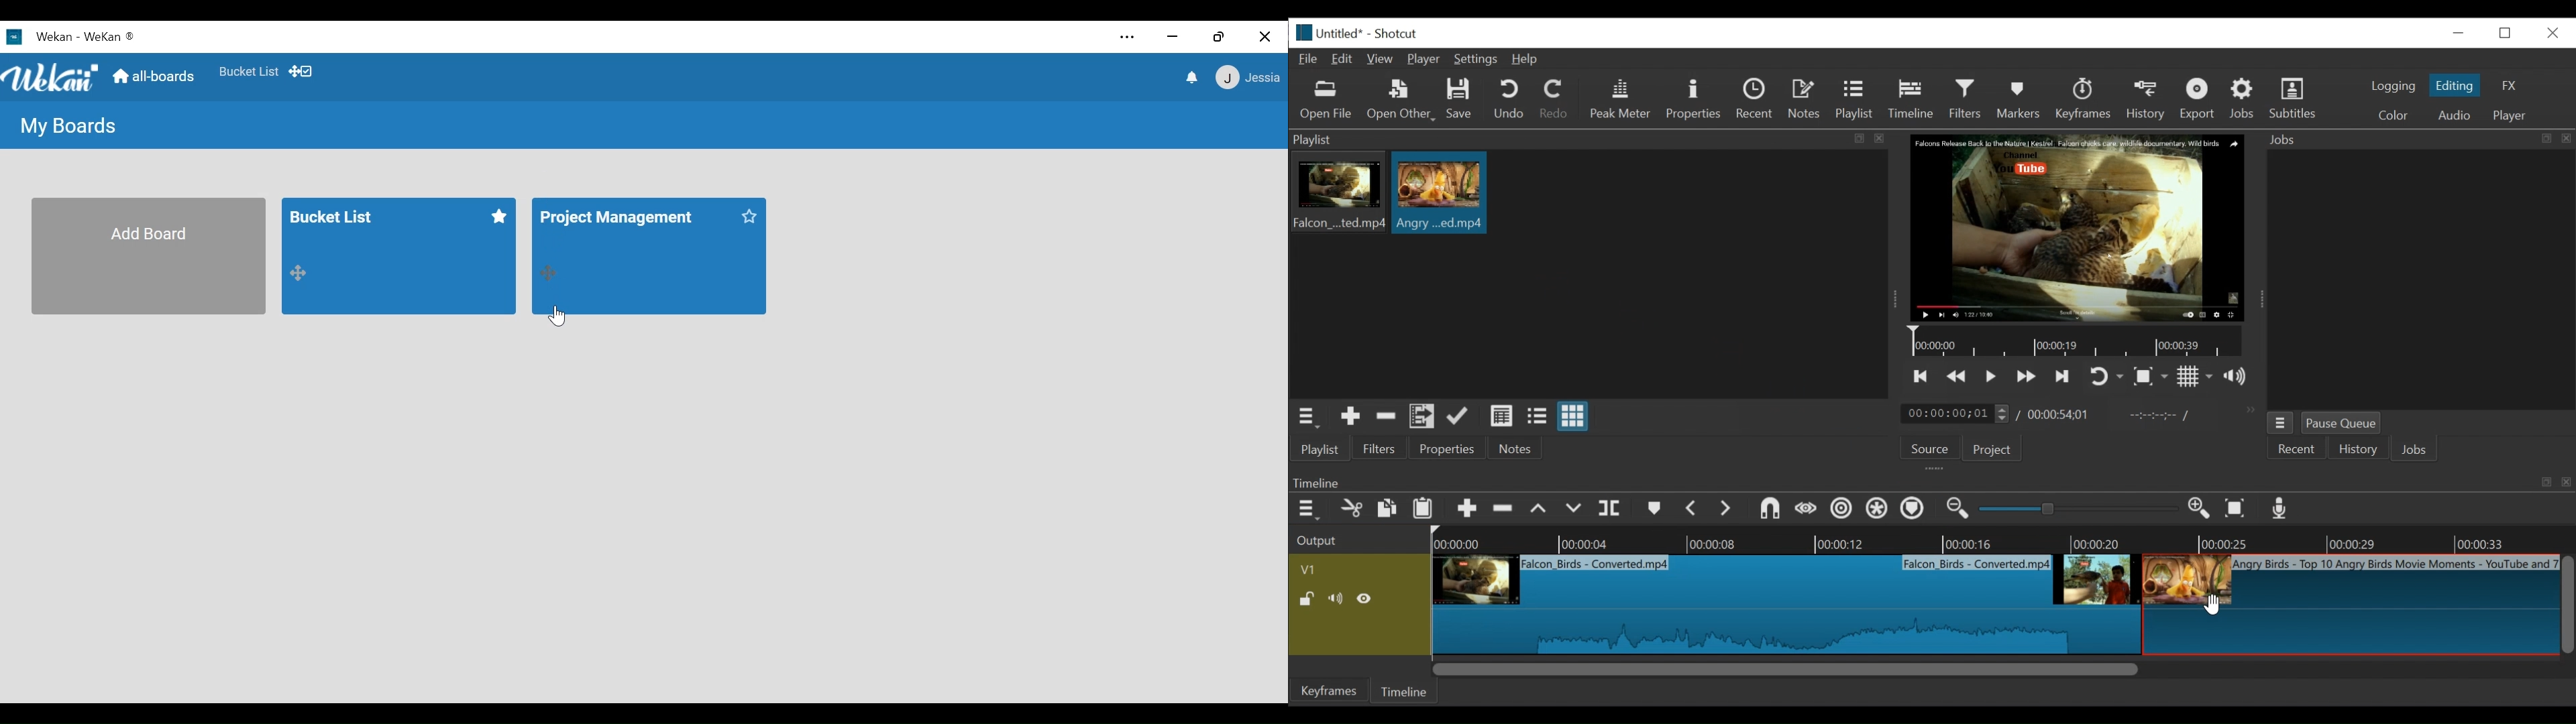 The height and width of the screenshot is (728, 2576). Describe the element at coordinates (1422, 418) in the screenshot. I see `Add files to playlist` at that location.